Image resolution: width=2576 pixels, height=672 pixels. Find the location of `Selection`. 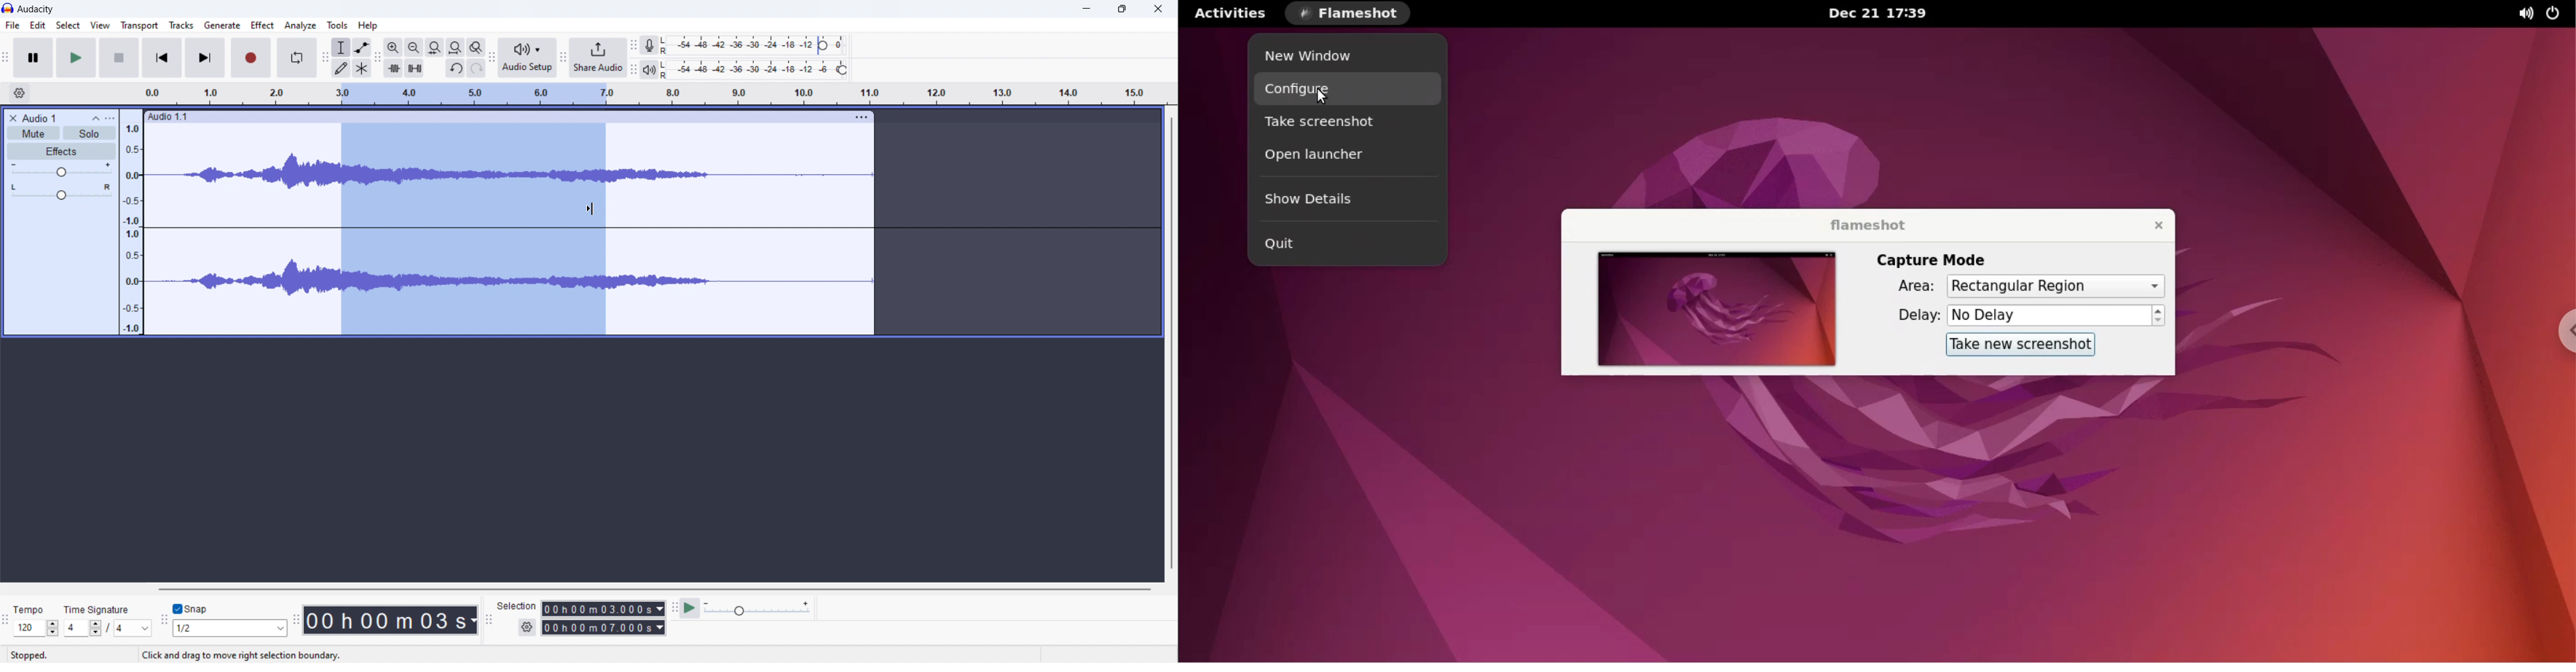

Selection is located at coordinates (517, 607).